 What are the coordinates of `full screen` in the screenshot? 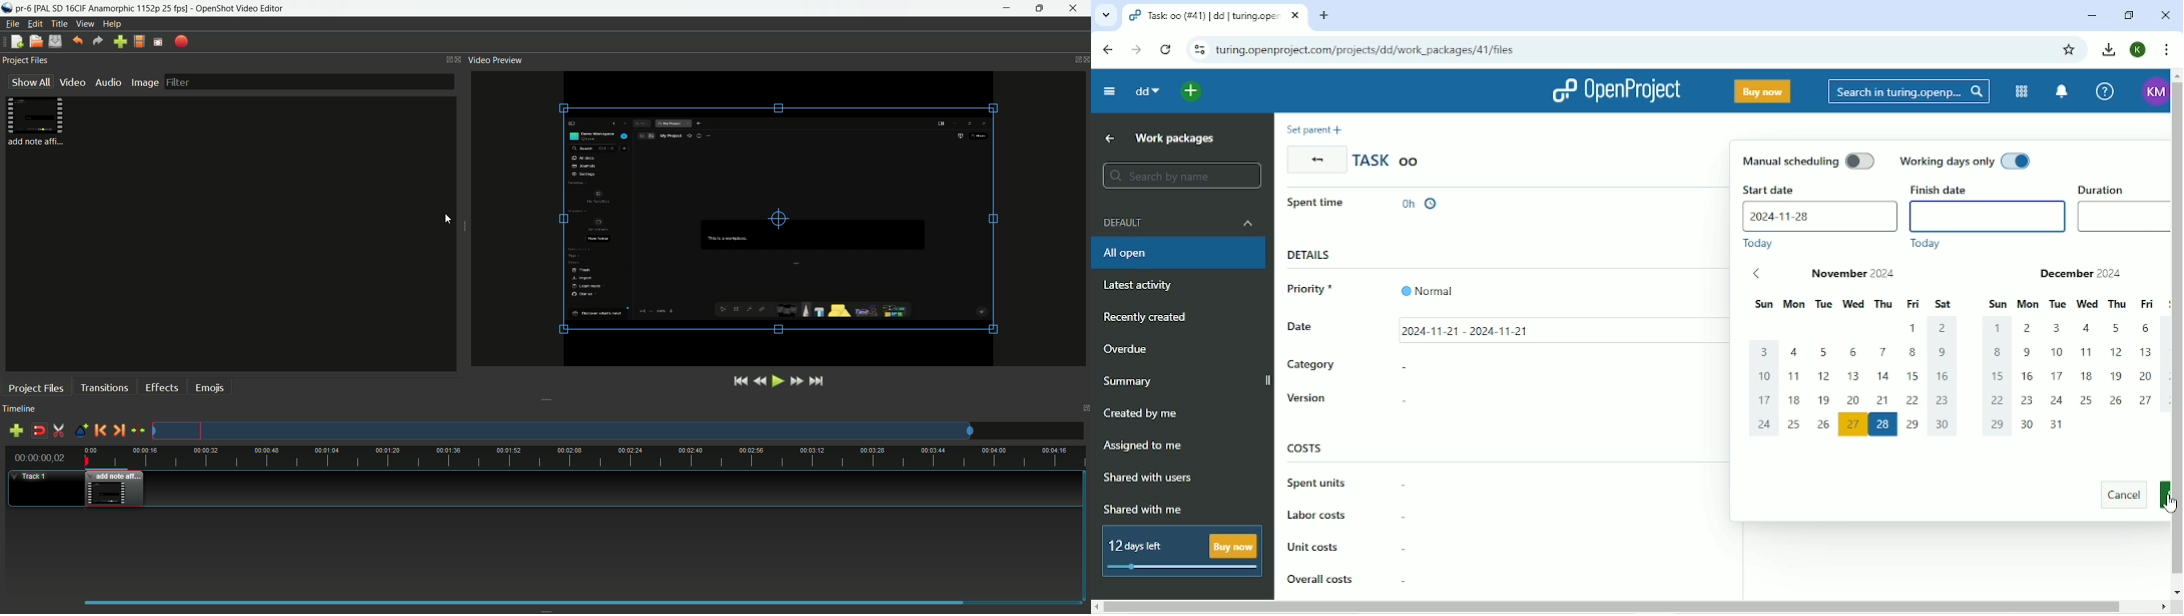 It's located at (157, 42).